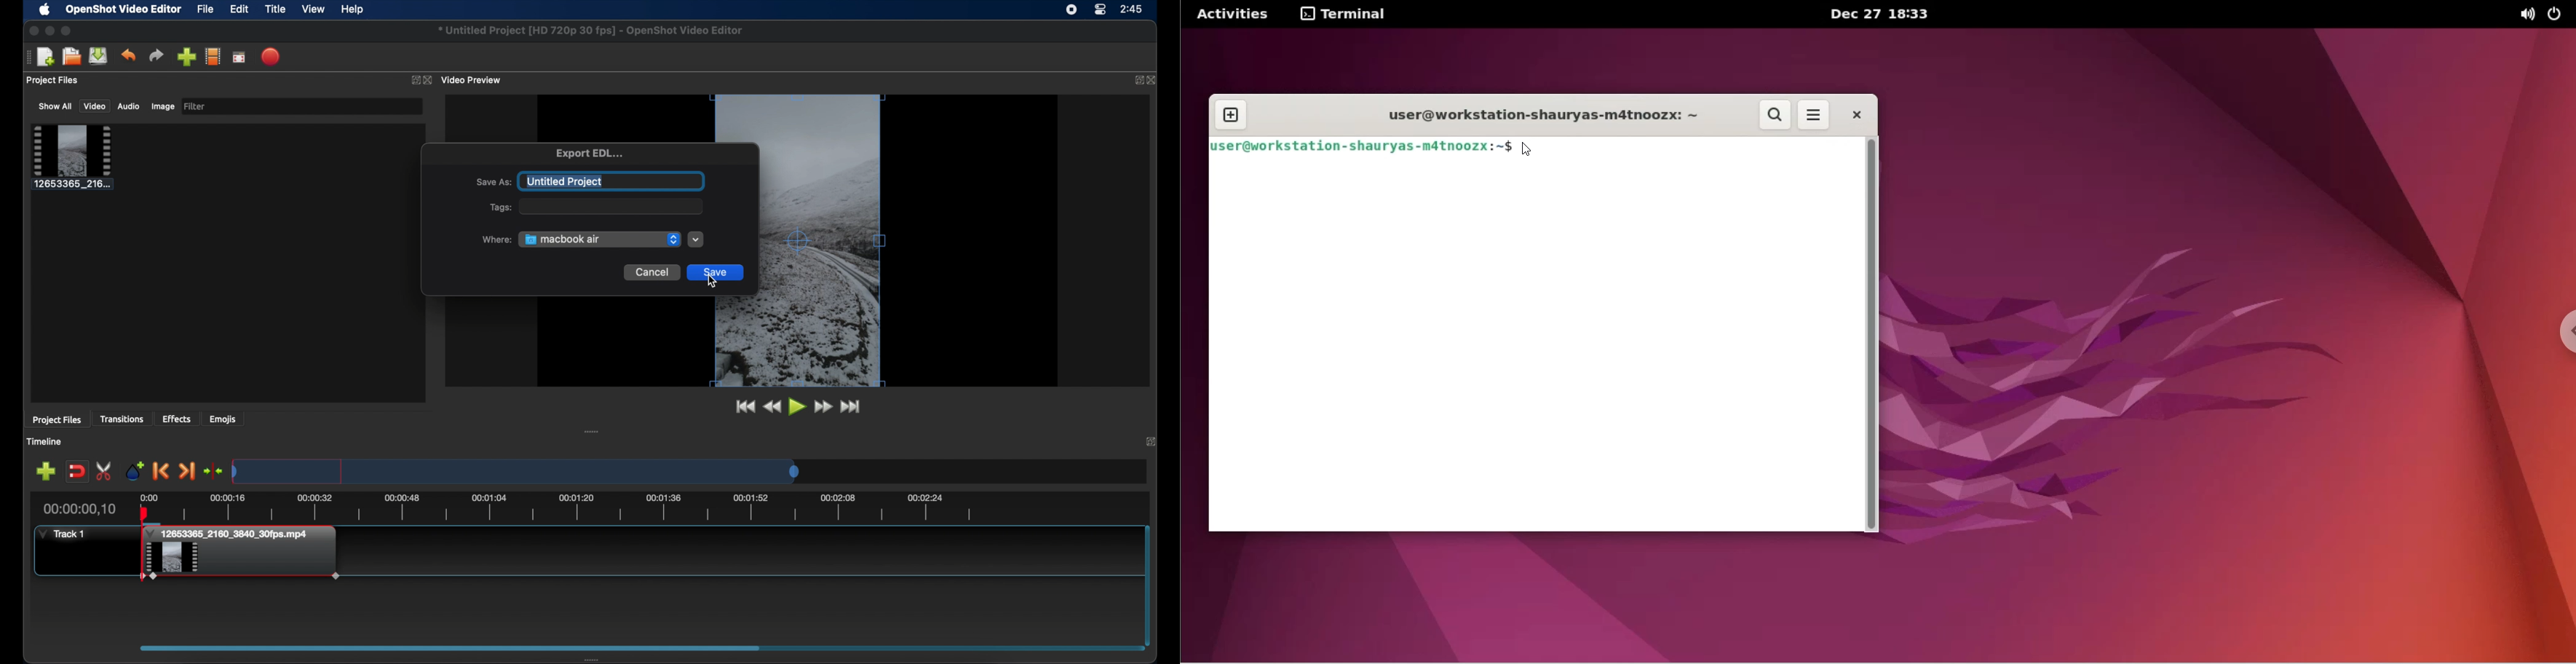 This screenshot has width=2576, height=672. What do you see at coordinates (494, 239) in the screenshot?
I see `where` at bounding box center [494, 239].